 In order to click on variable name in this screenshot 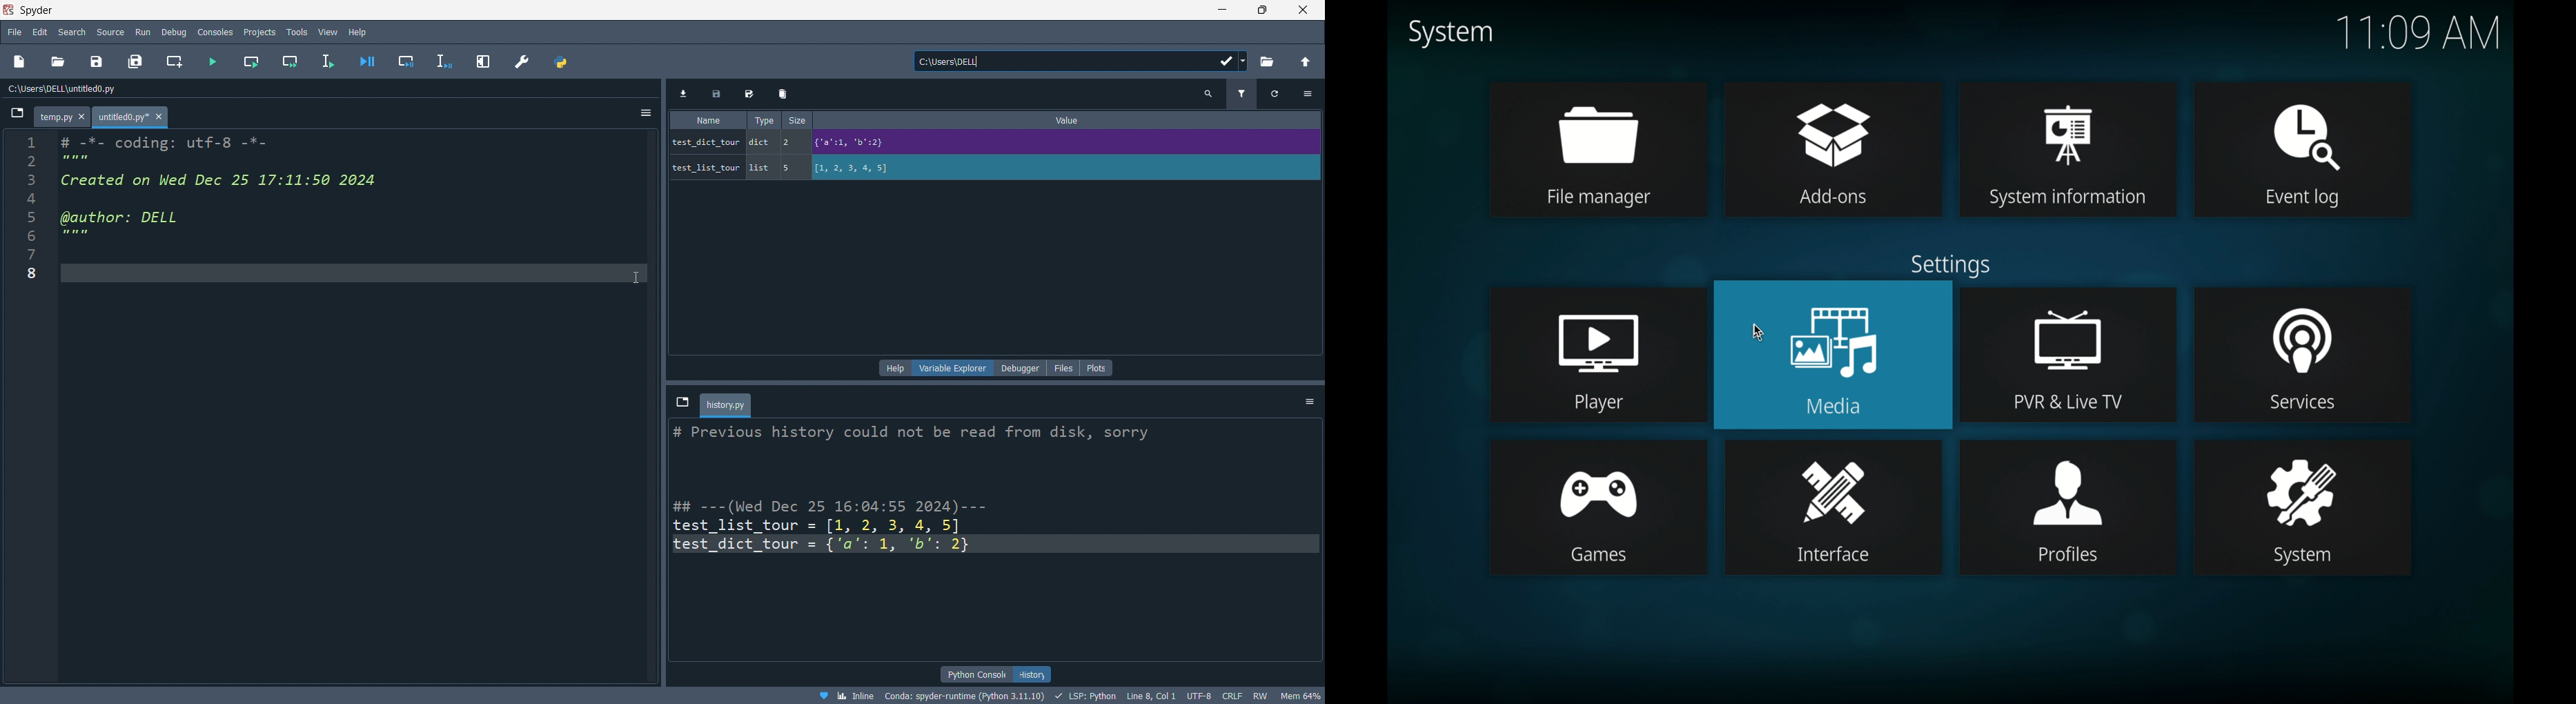, I will do `click(705, 141)`.